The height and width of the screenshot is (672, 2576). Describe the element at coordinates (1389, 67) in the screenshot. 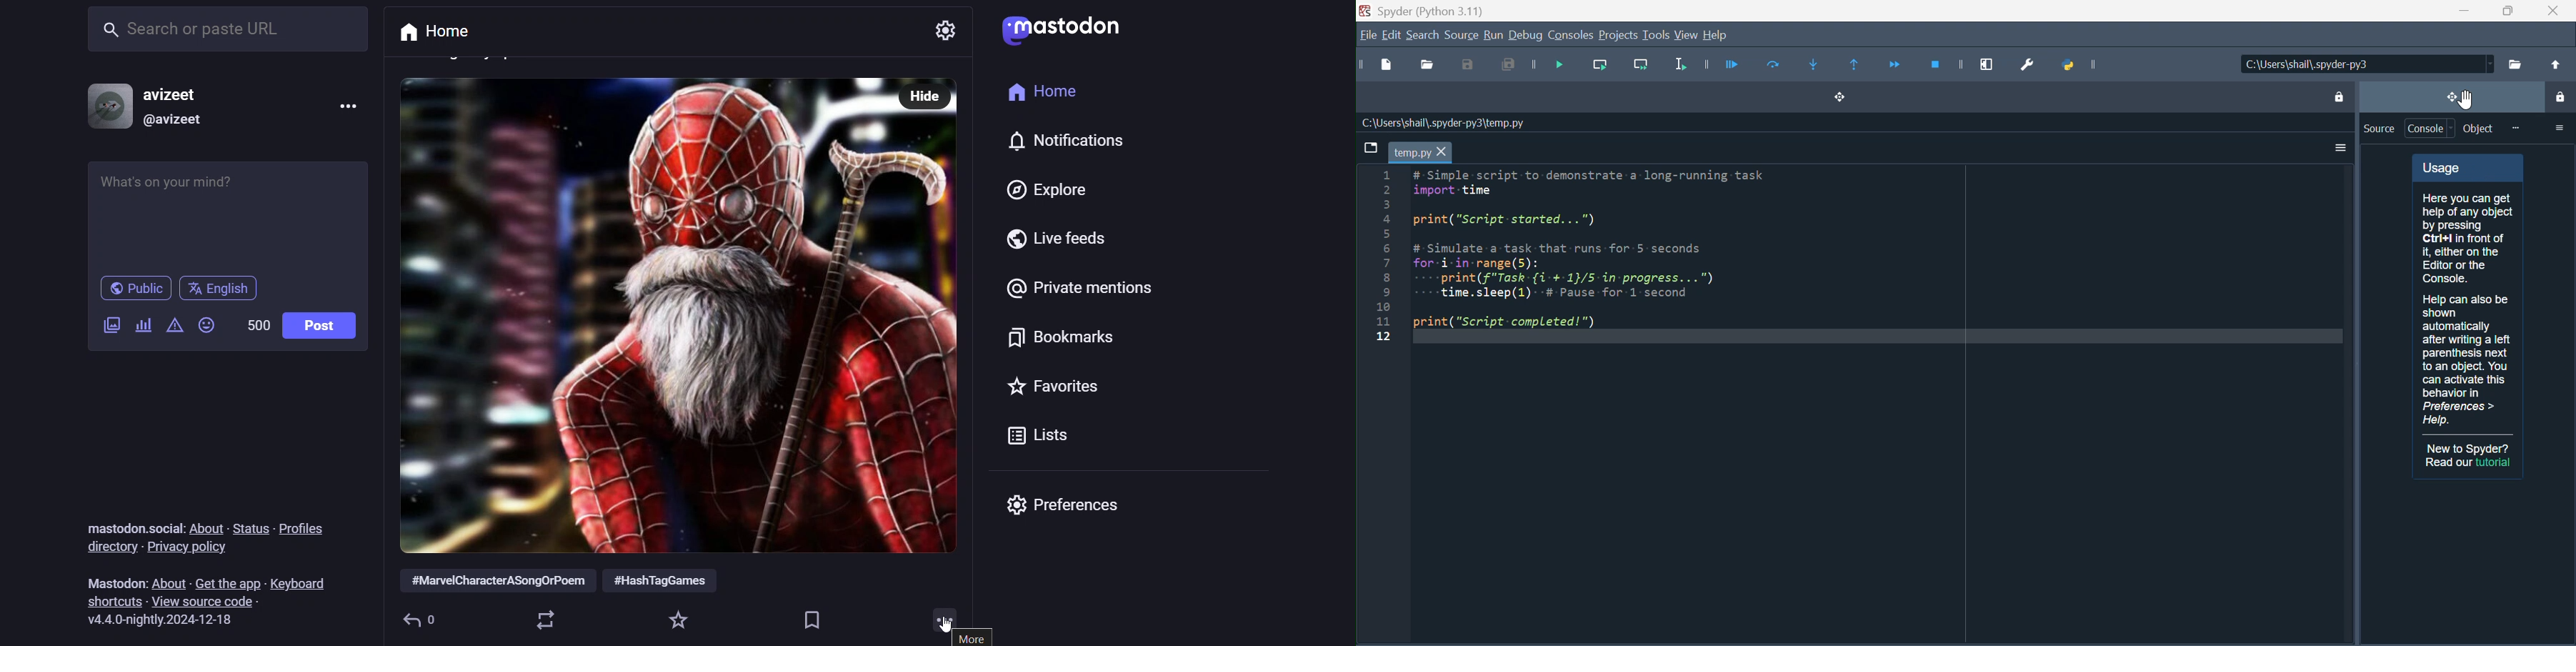

I see `New file` at that location.